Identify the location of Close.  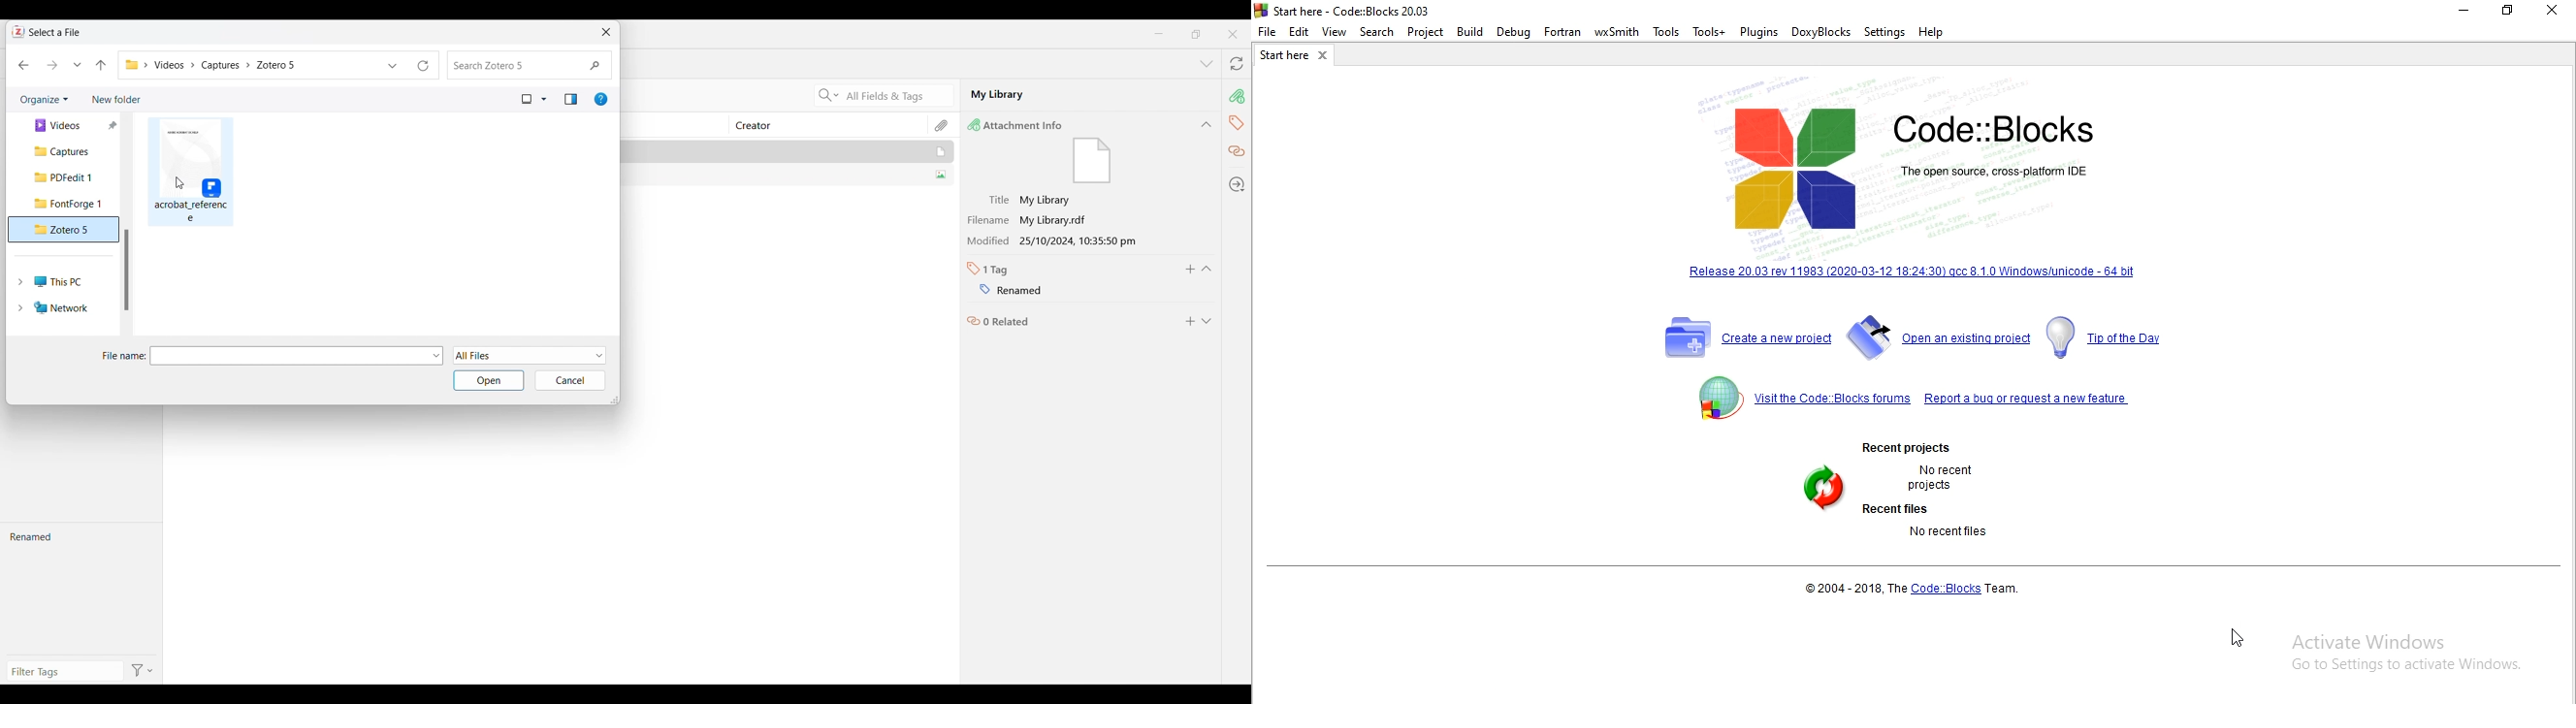
(1328, 58).